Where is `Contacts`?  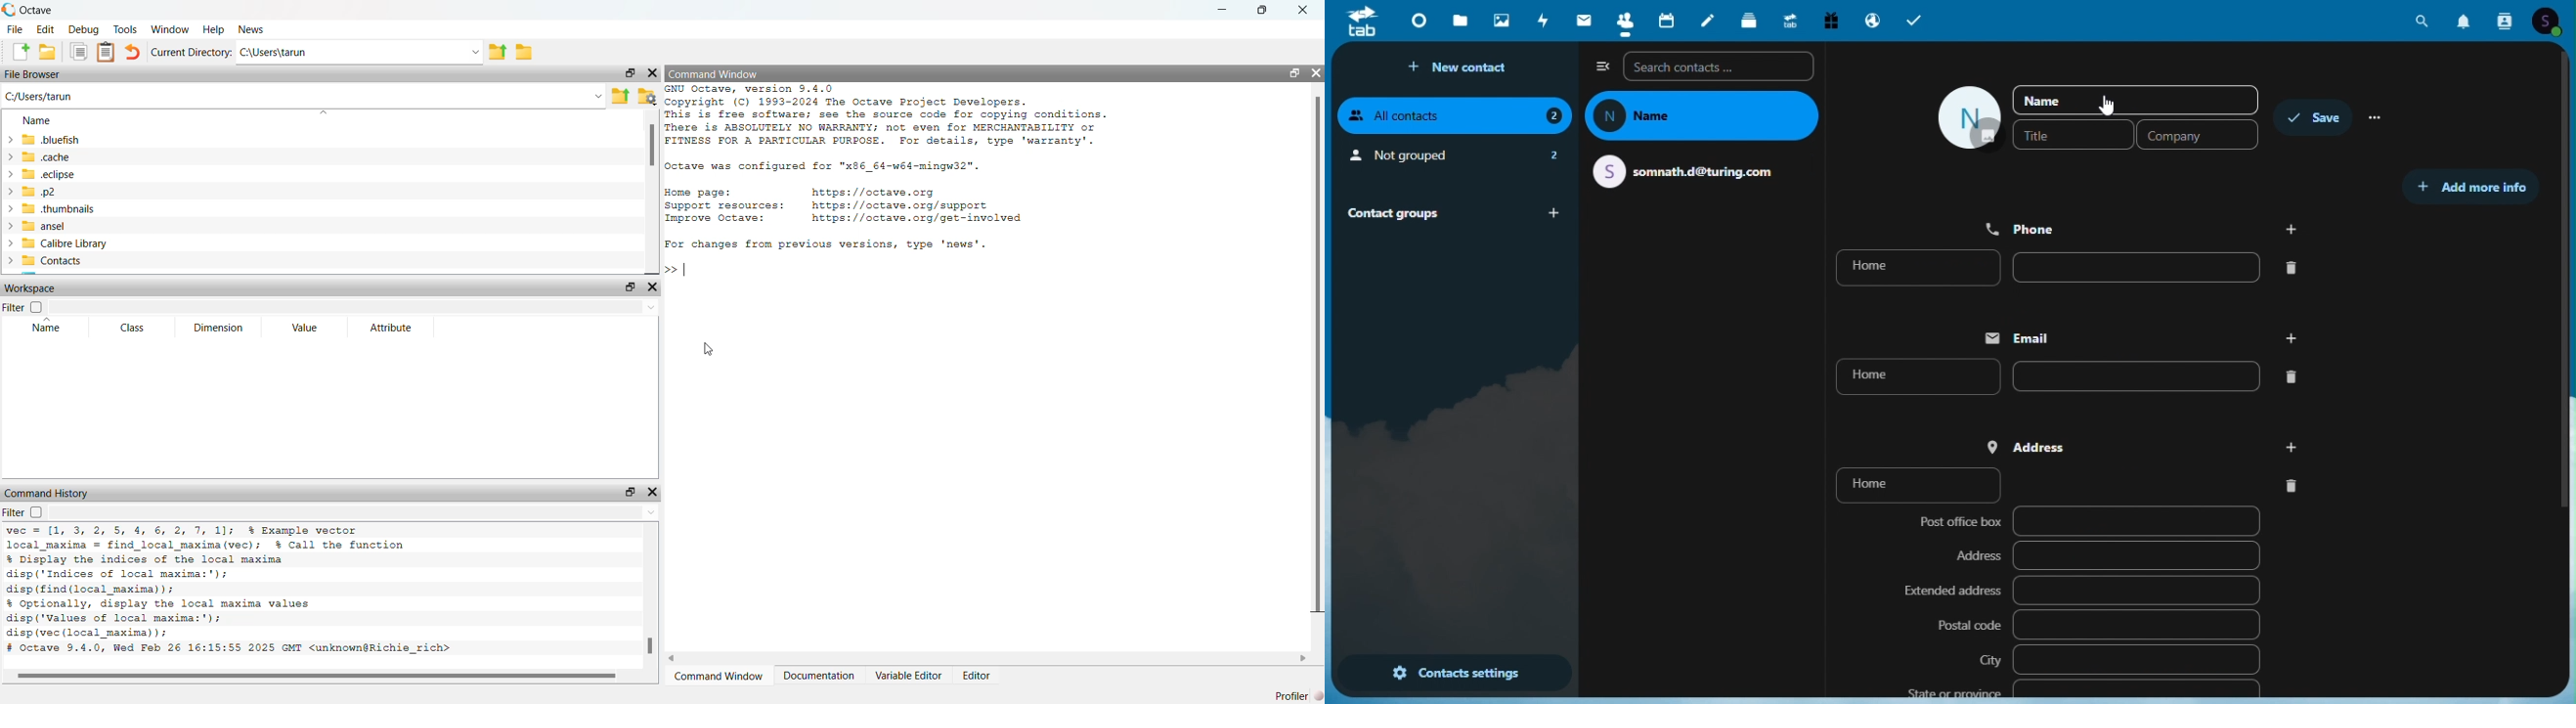
Contacts is located at coordinates (2508, 22).